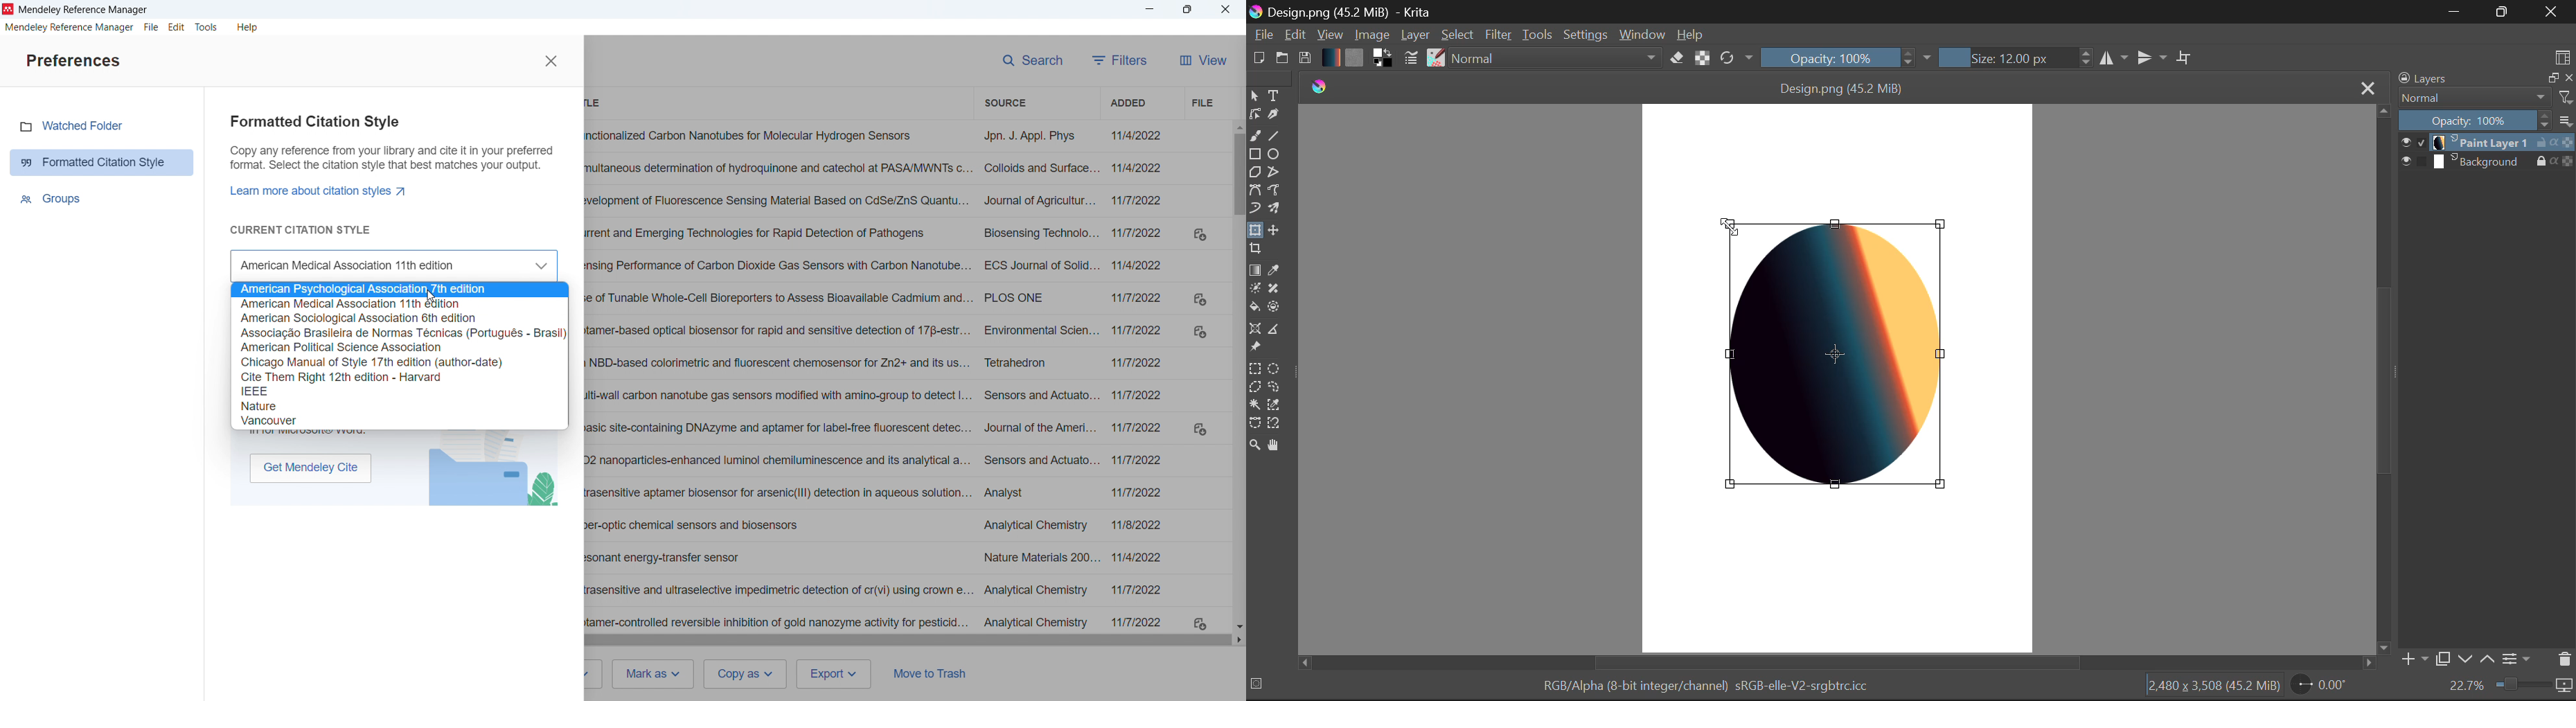  What do you see at coordinates (1840, 664) in the screenshot?
I see `Scroll Bar` at bounding box center [1840, 664].